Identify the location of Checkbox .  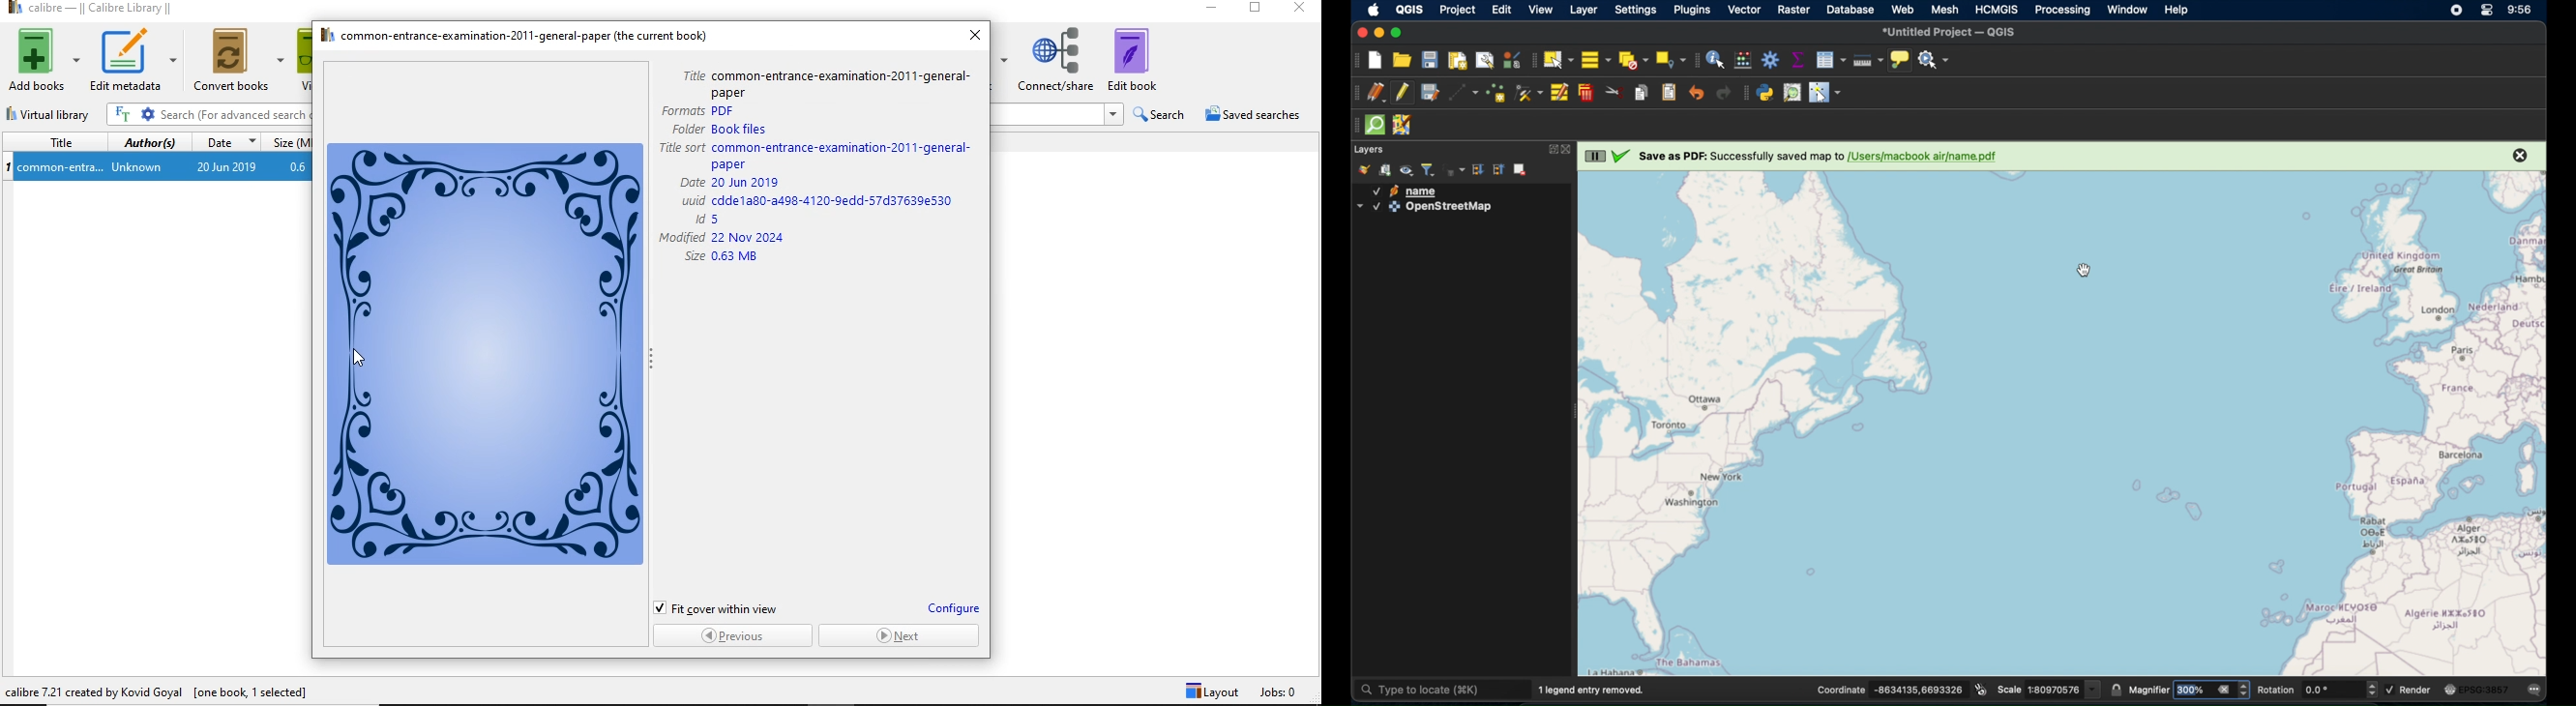
(660, 607).